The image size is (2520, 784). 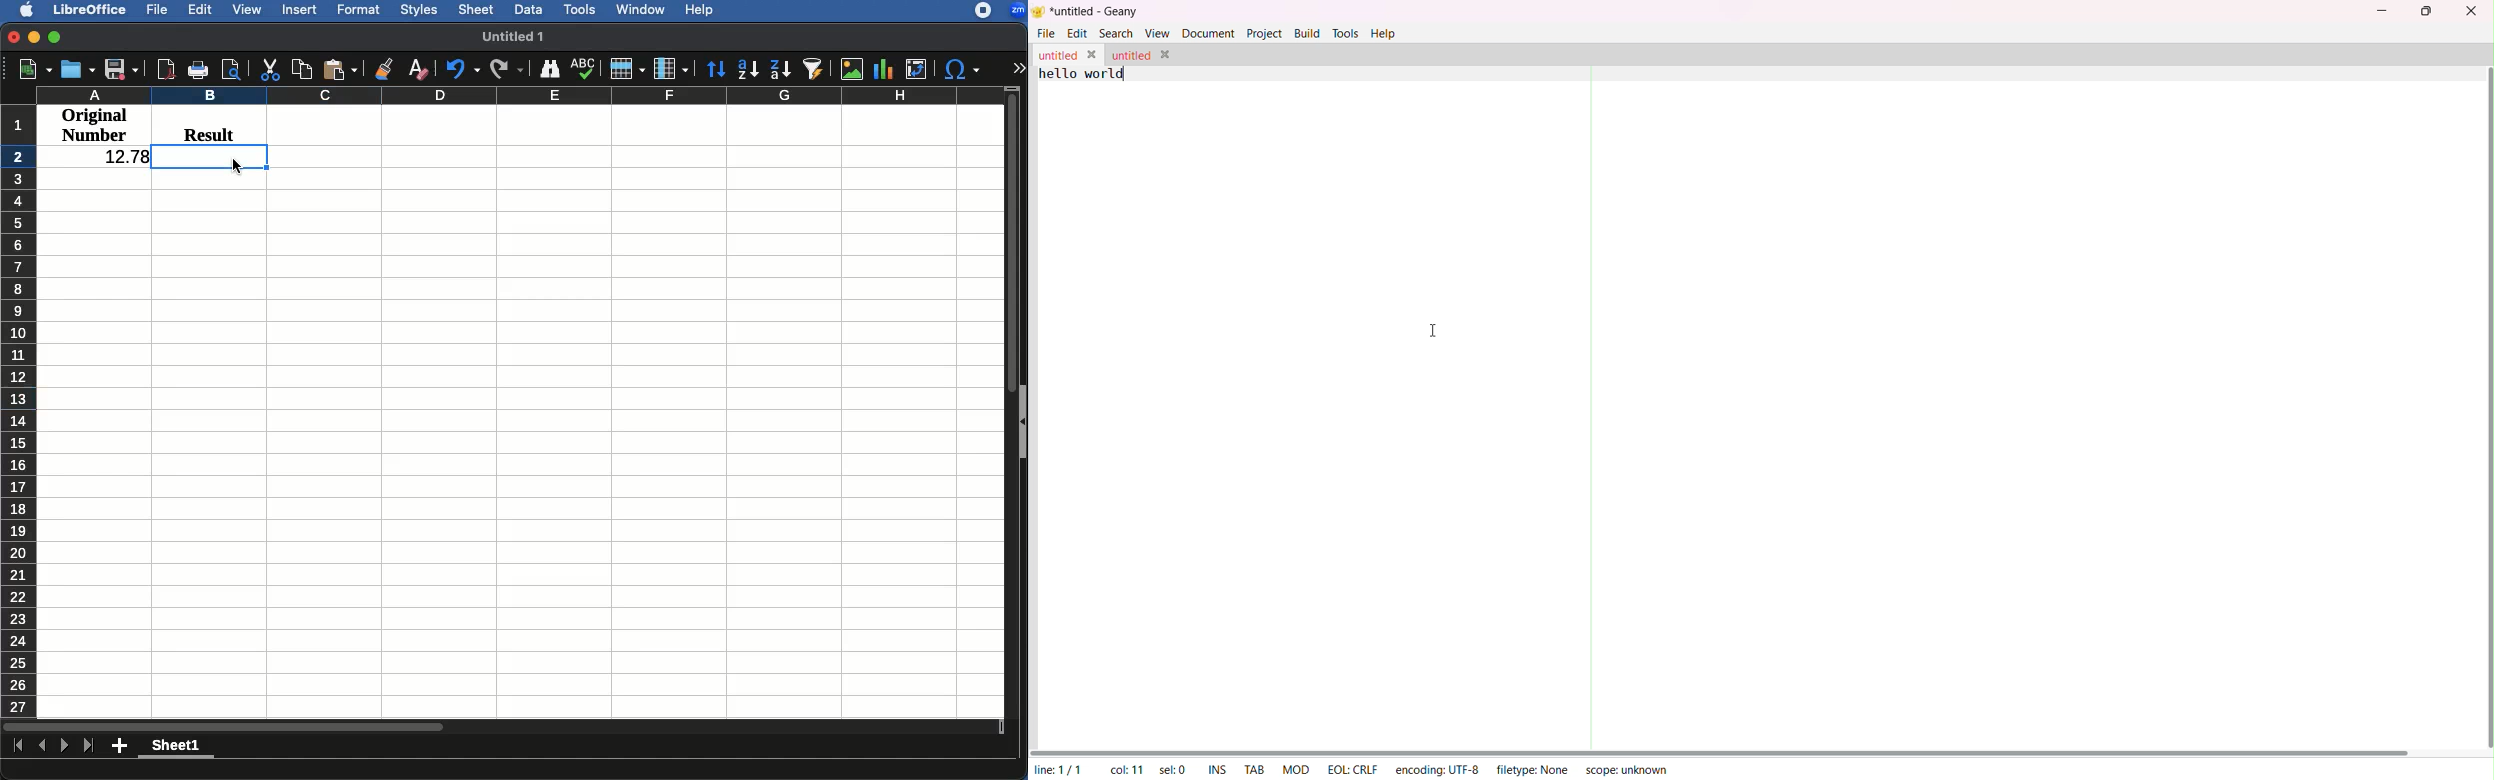 What do you see at coordinates (237, 166) in the screenshot?
I see `cursor` at bounding box center [237, 166].